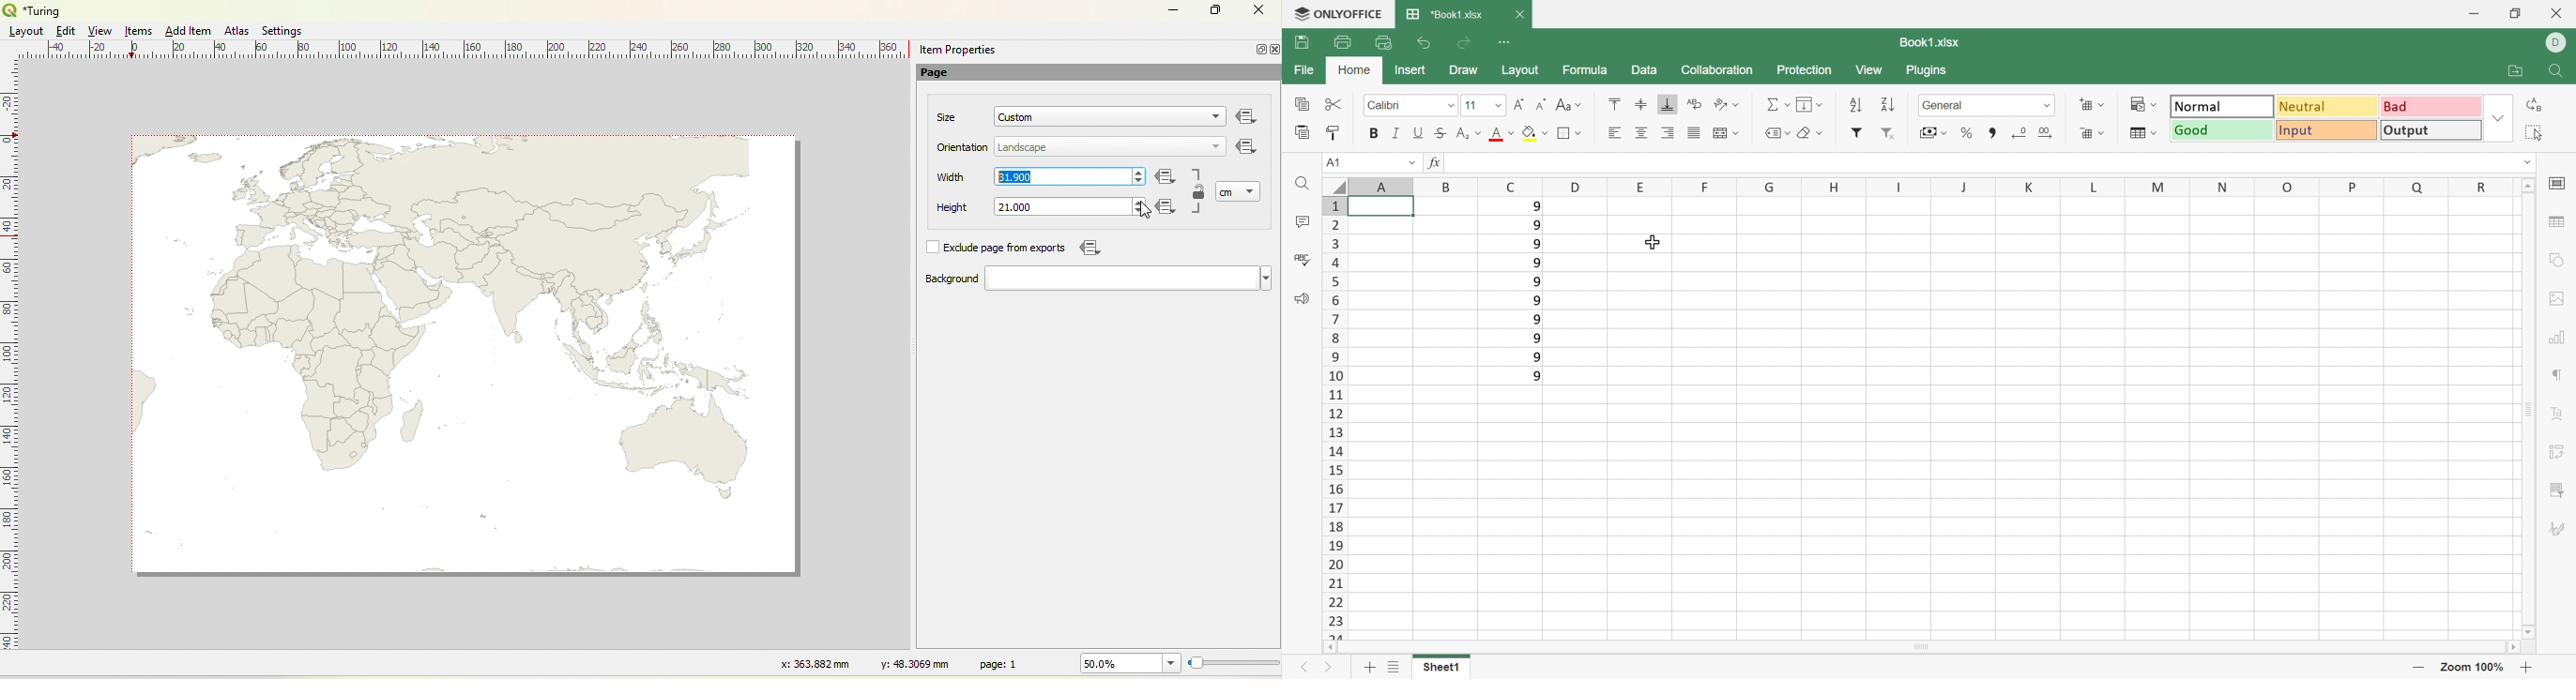 The width and height of the screenshot is (2576, 700). I want to click on Draw, so click(1465, 71).